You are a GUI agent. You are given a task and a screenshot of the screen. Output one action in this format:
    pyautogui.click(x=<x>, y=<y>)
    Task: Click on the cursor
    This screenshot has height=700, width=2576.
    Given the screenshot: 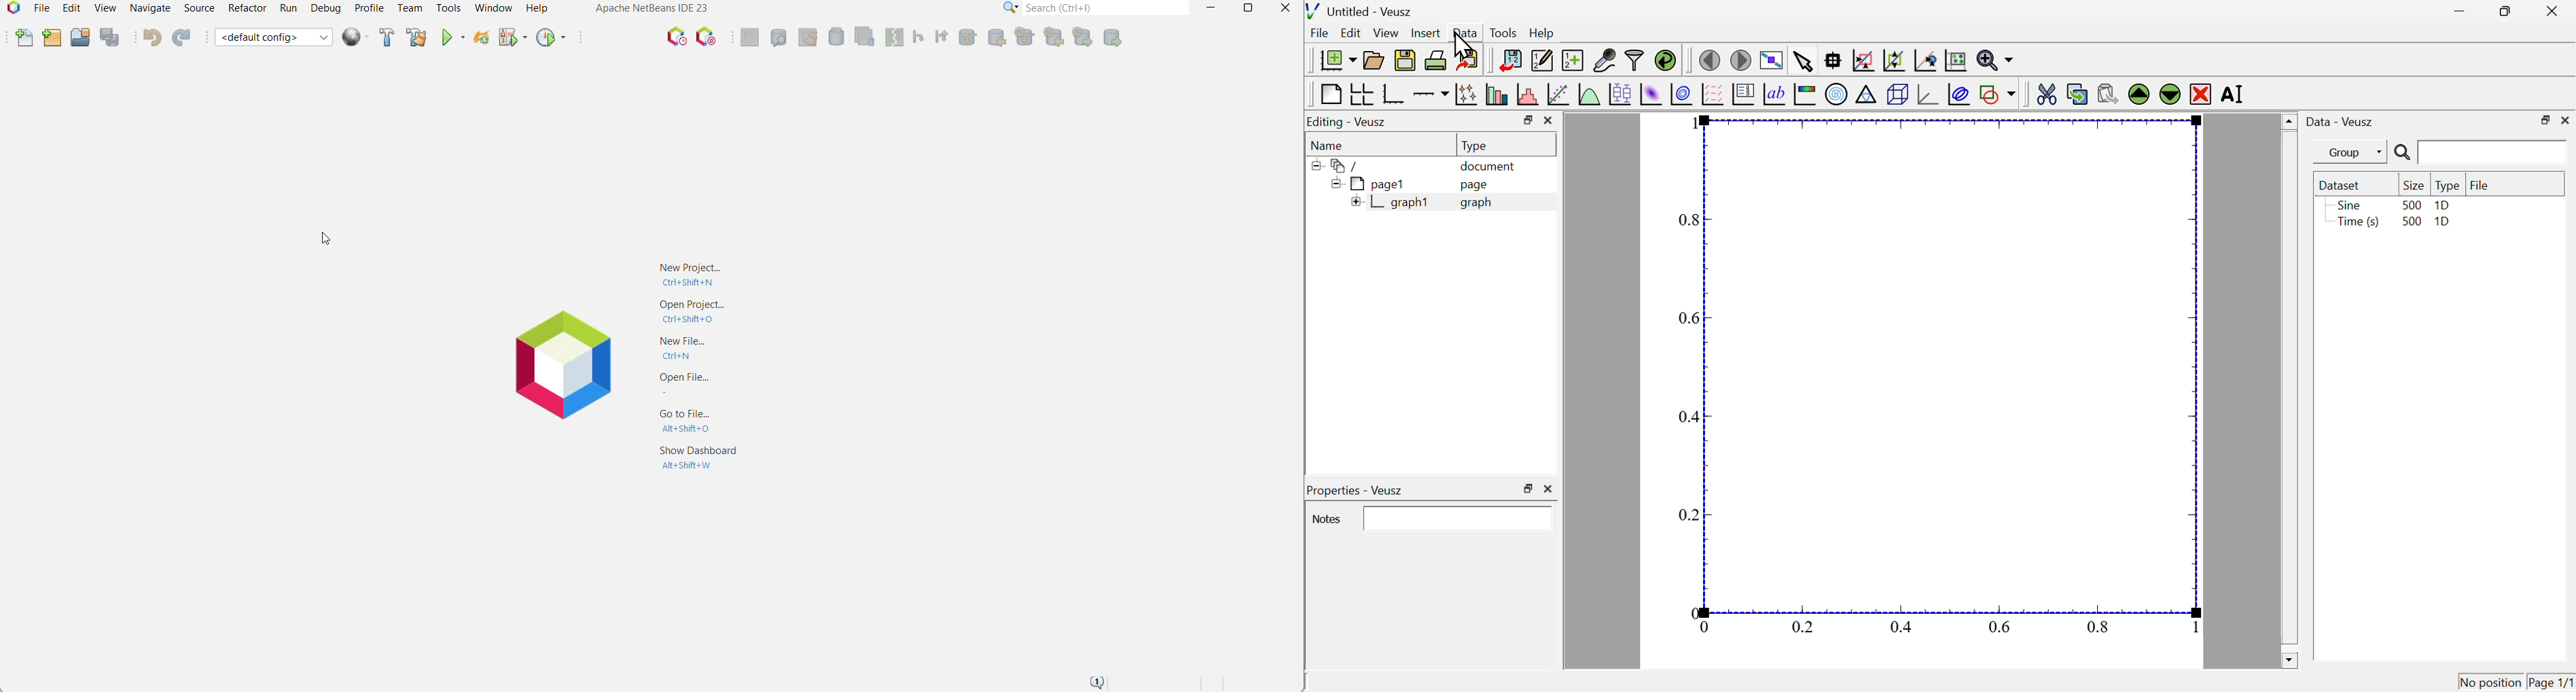 What is the action you would take?
    pyautogui.click(x=1468, y=44)
    